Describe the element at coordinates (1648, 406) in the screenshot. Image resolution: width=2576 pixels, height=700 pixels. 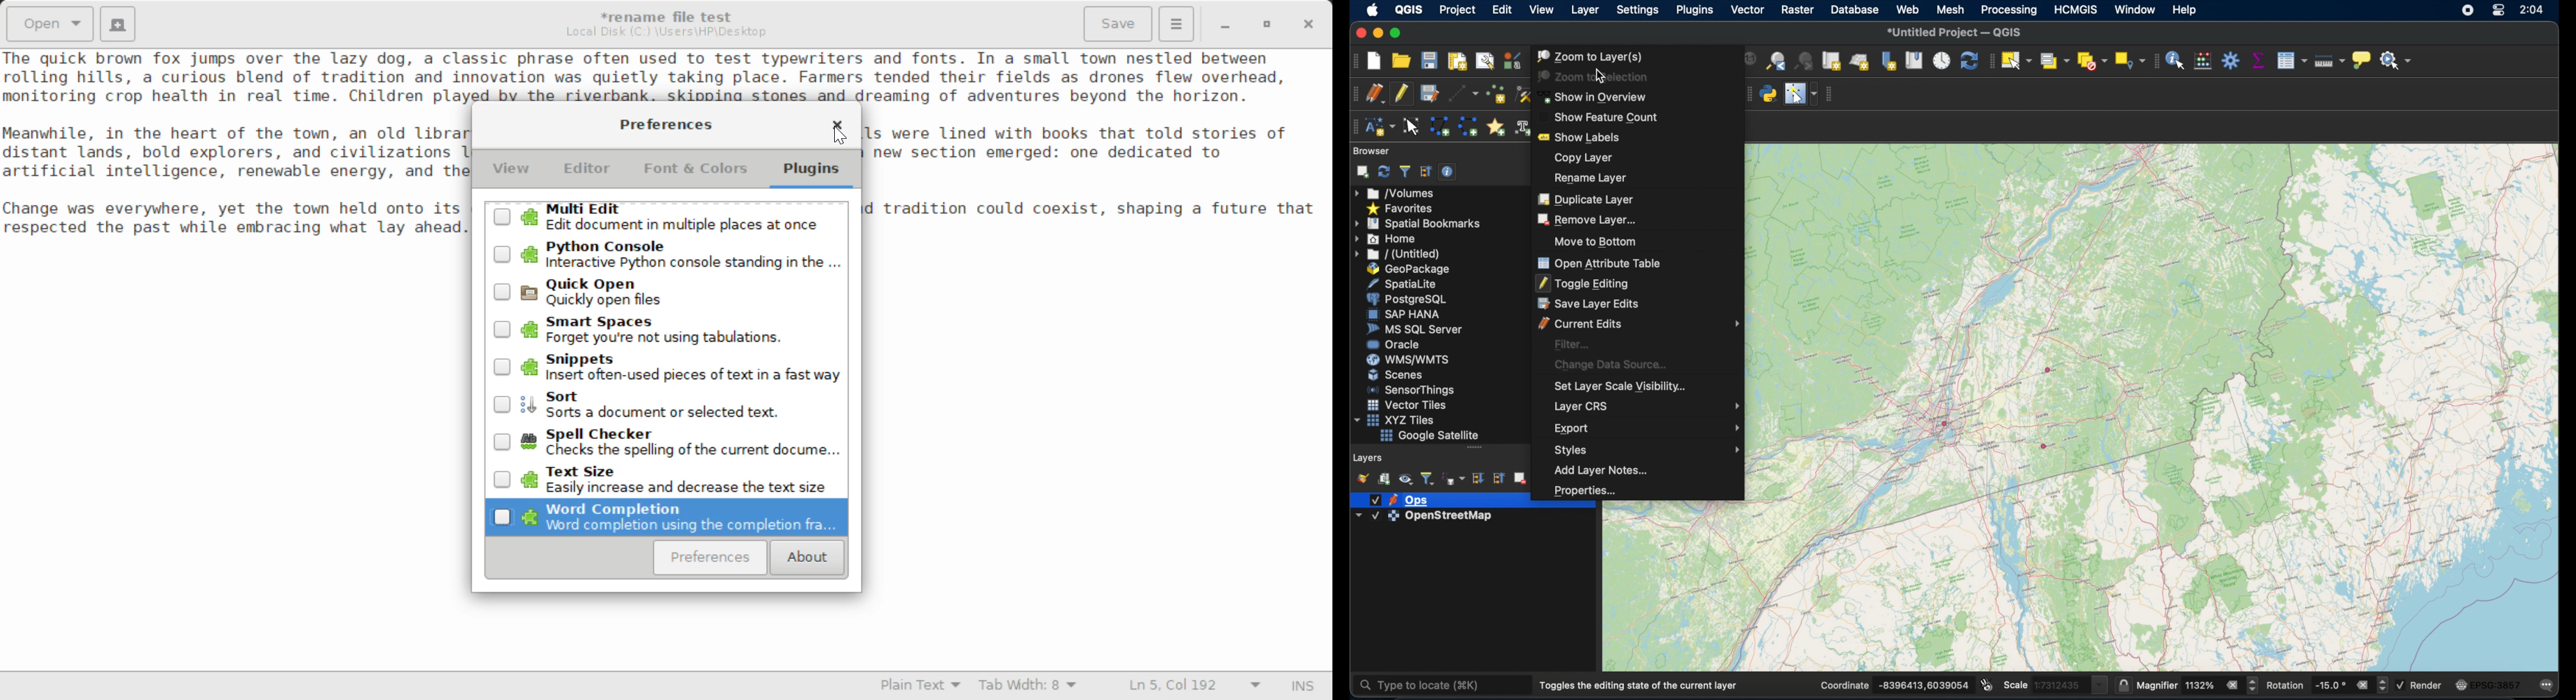
I see `layer crs` at that location.